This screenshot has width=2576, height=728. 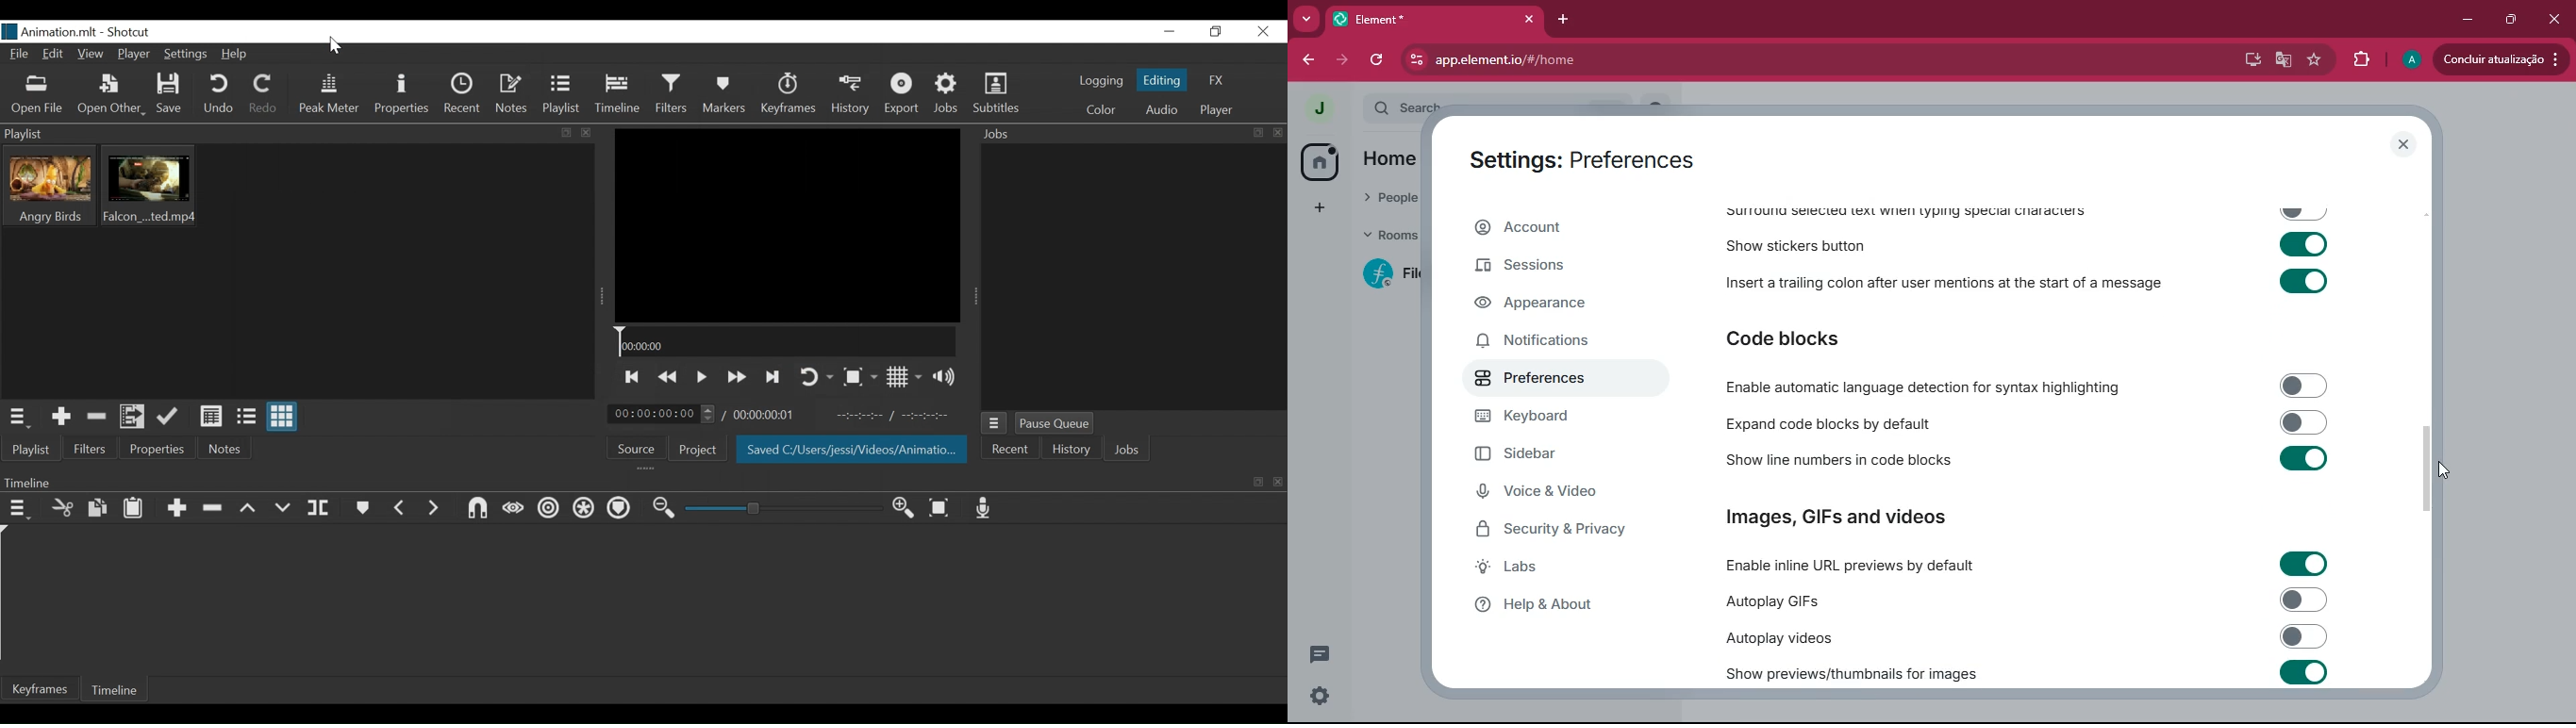 I want to click on Cut, so click(x=63, y=508).